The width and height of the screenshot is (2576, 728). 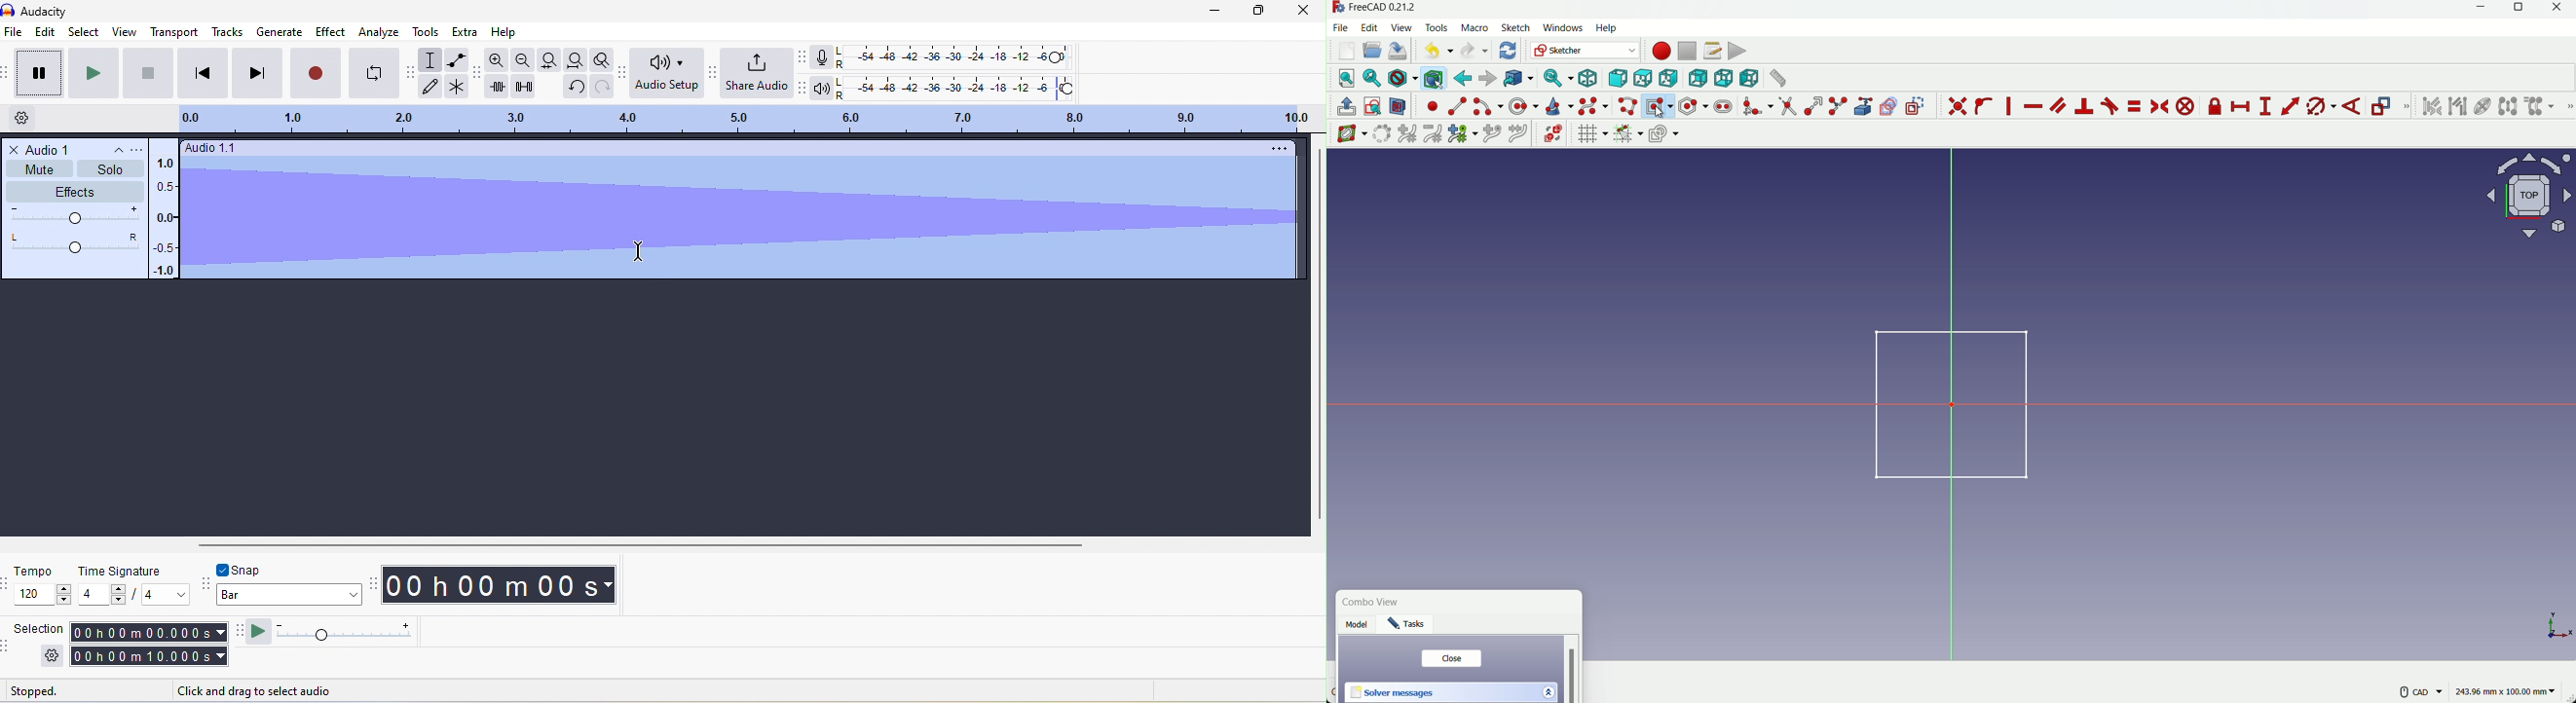 I want to click on help, so click(x=506, y=33).